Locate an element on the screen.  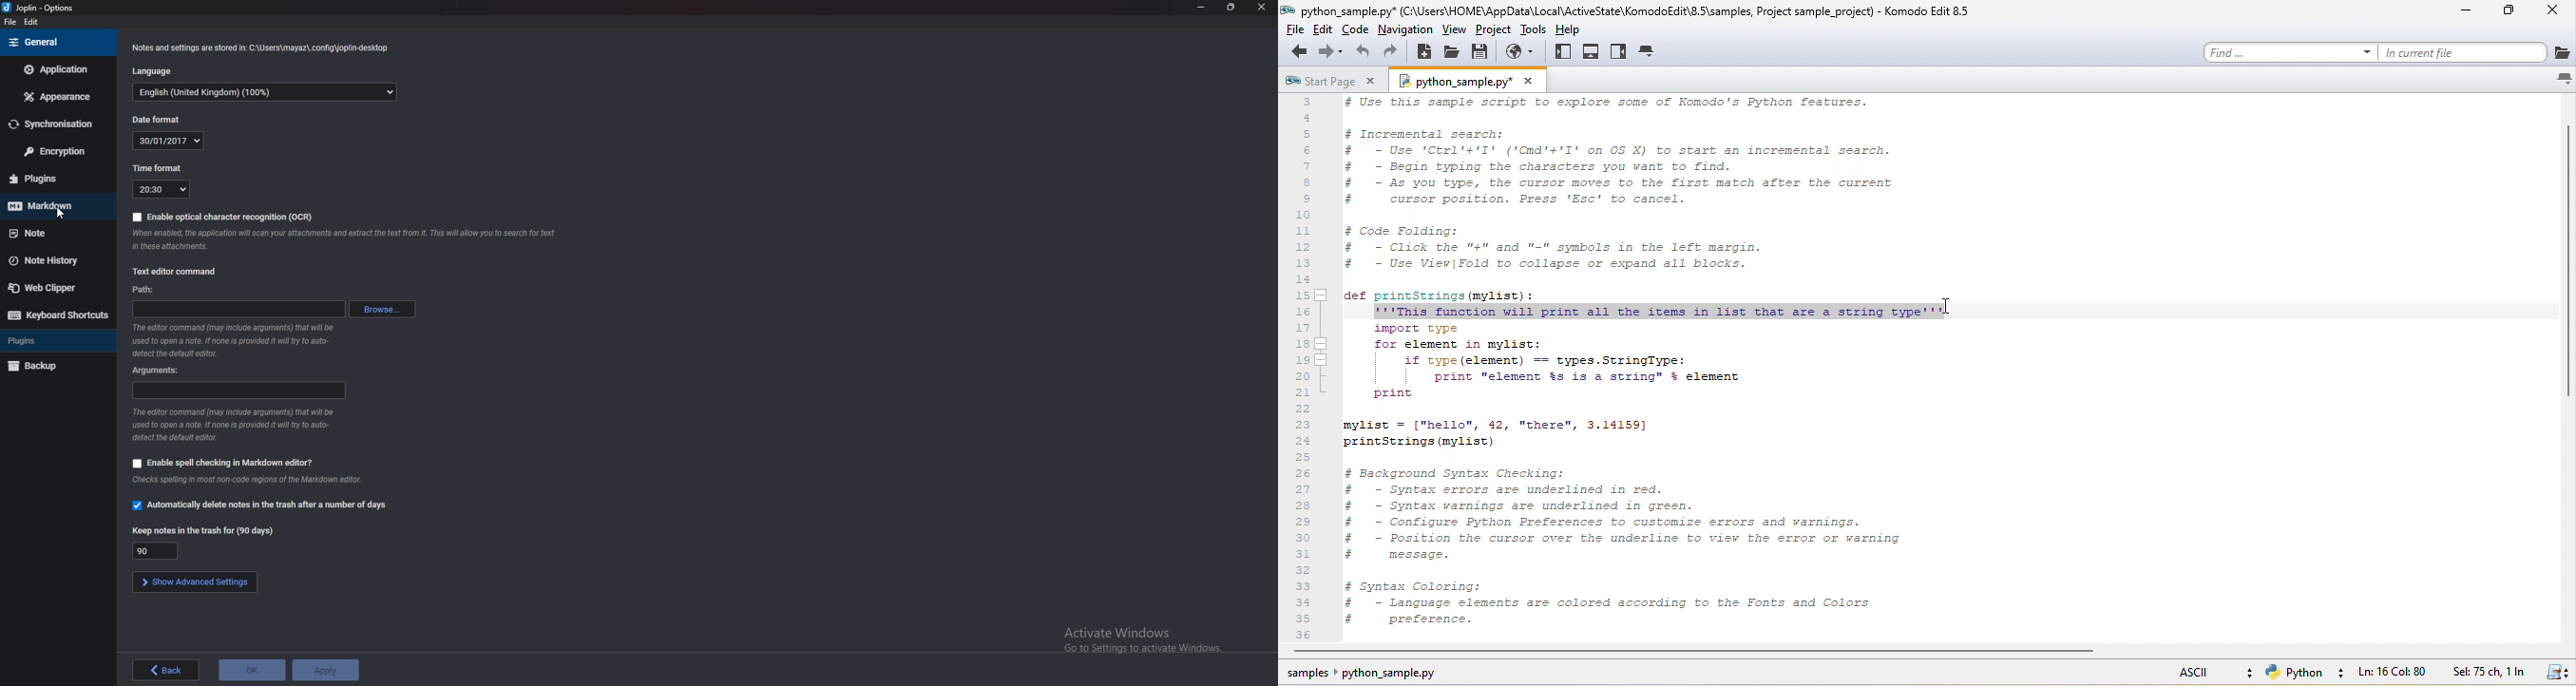
browse is located at coordinates (384, 309).